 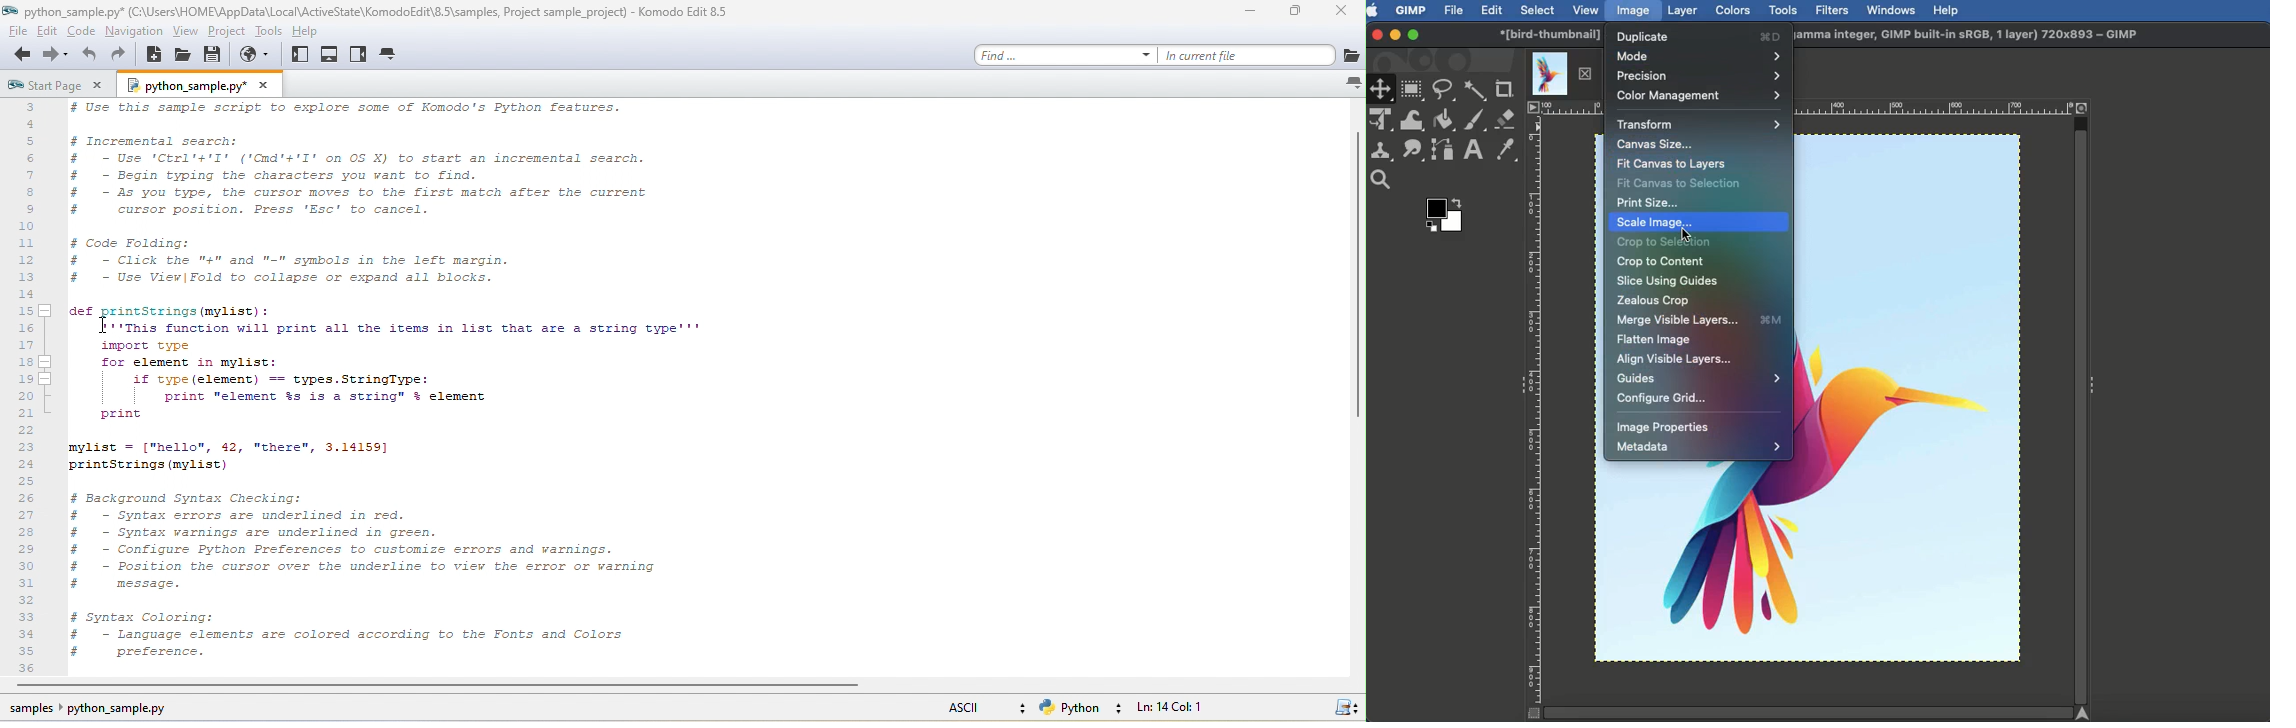 What do you see at coordinates (1410, 11) in the screenshot?
I see `GIMP` at bounding box center [1410, 11].